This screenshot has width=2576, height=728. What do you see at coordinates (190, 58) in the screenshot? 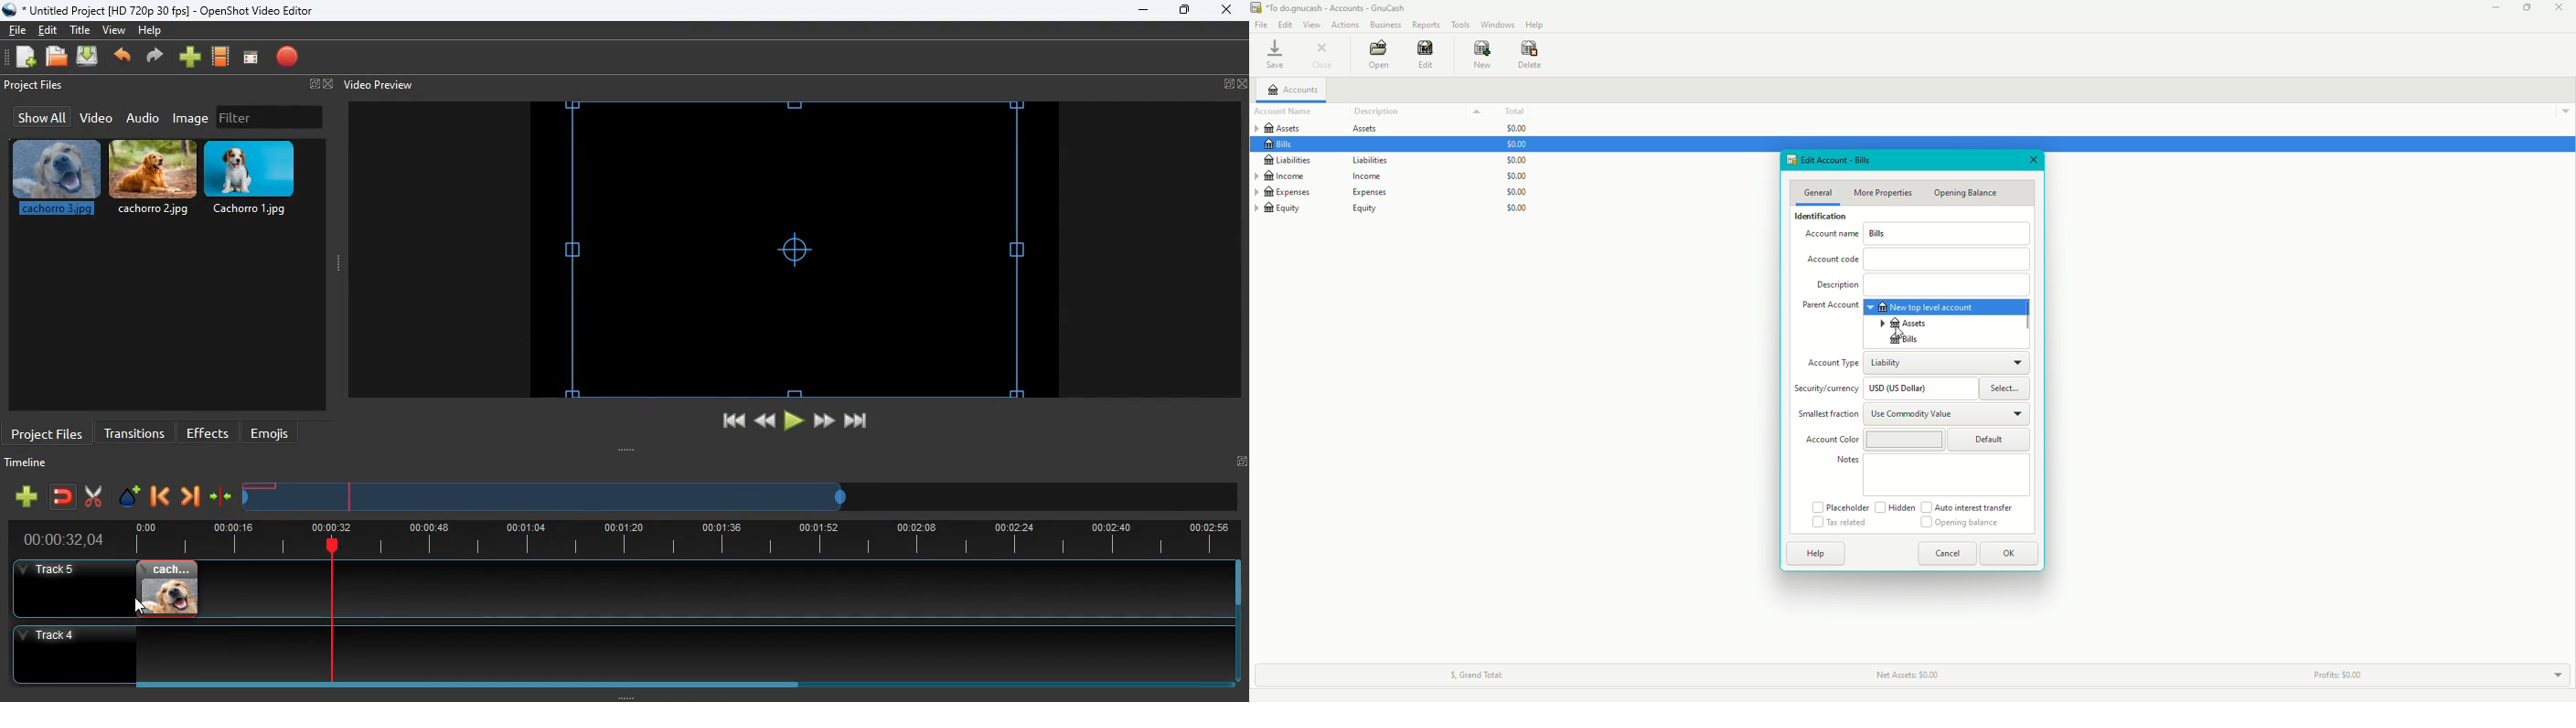
I see `add` at bounding box center [190, 58].